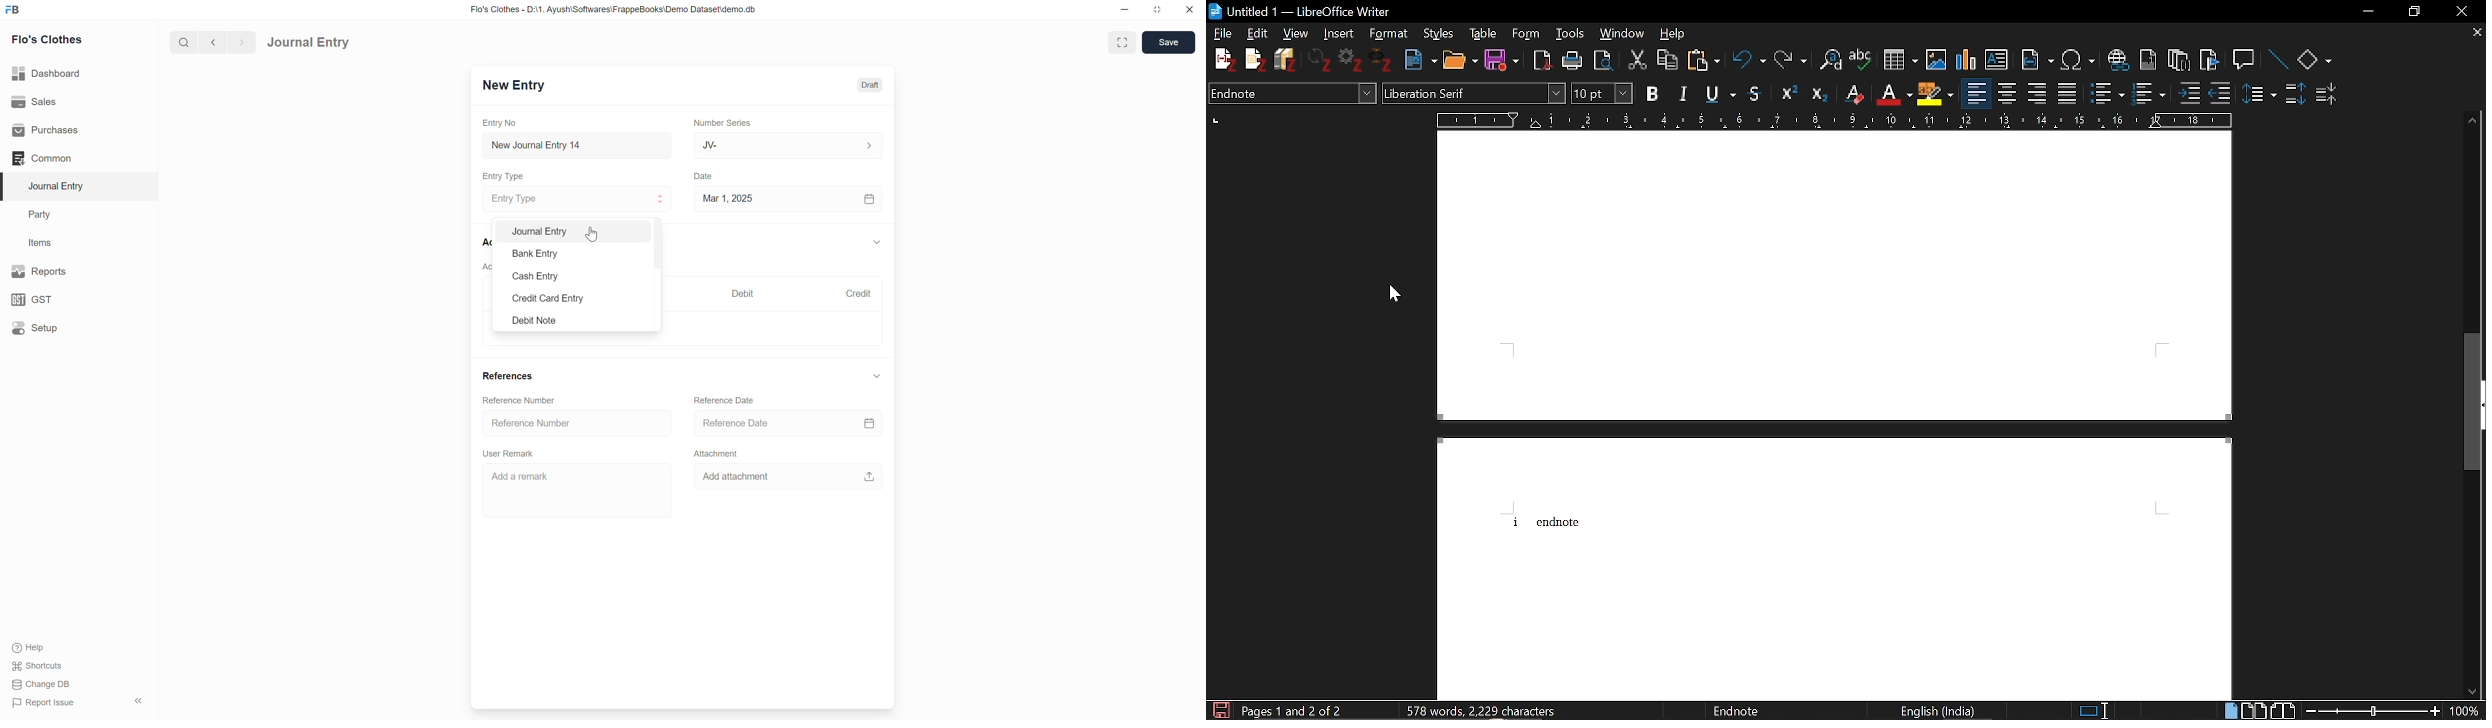 Image resolution: width=2492 pixels, height=728 pixels. I want to click on Minimize, so click(2364, 13).